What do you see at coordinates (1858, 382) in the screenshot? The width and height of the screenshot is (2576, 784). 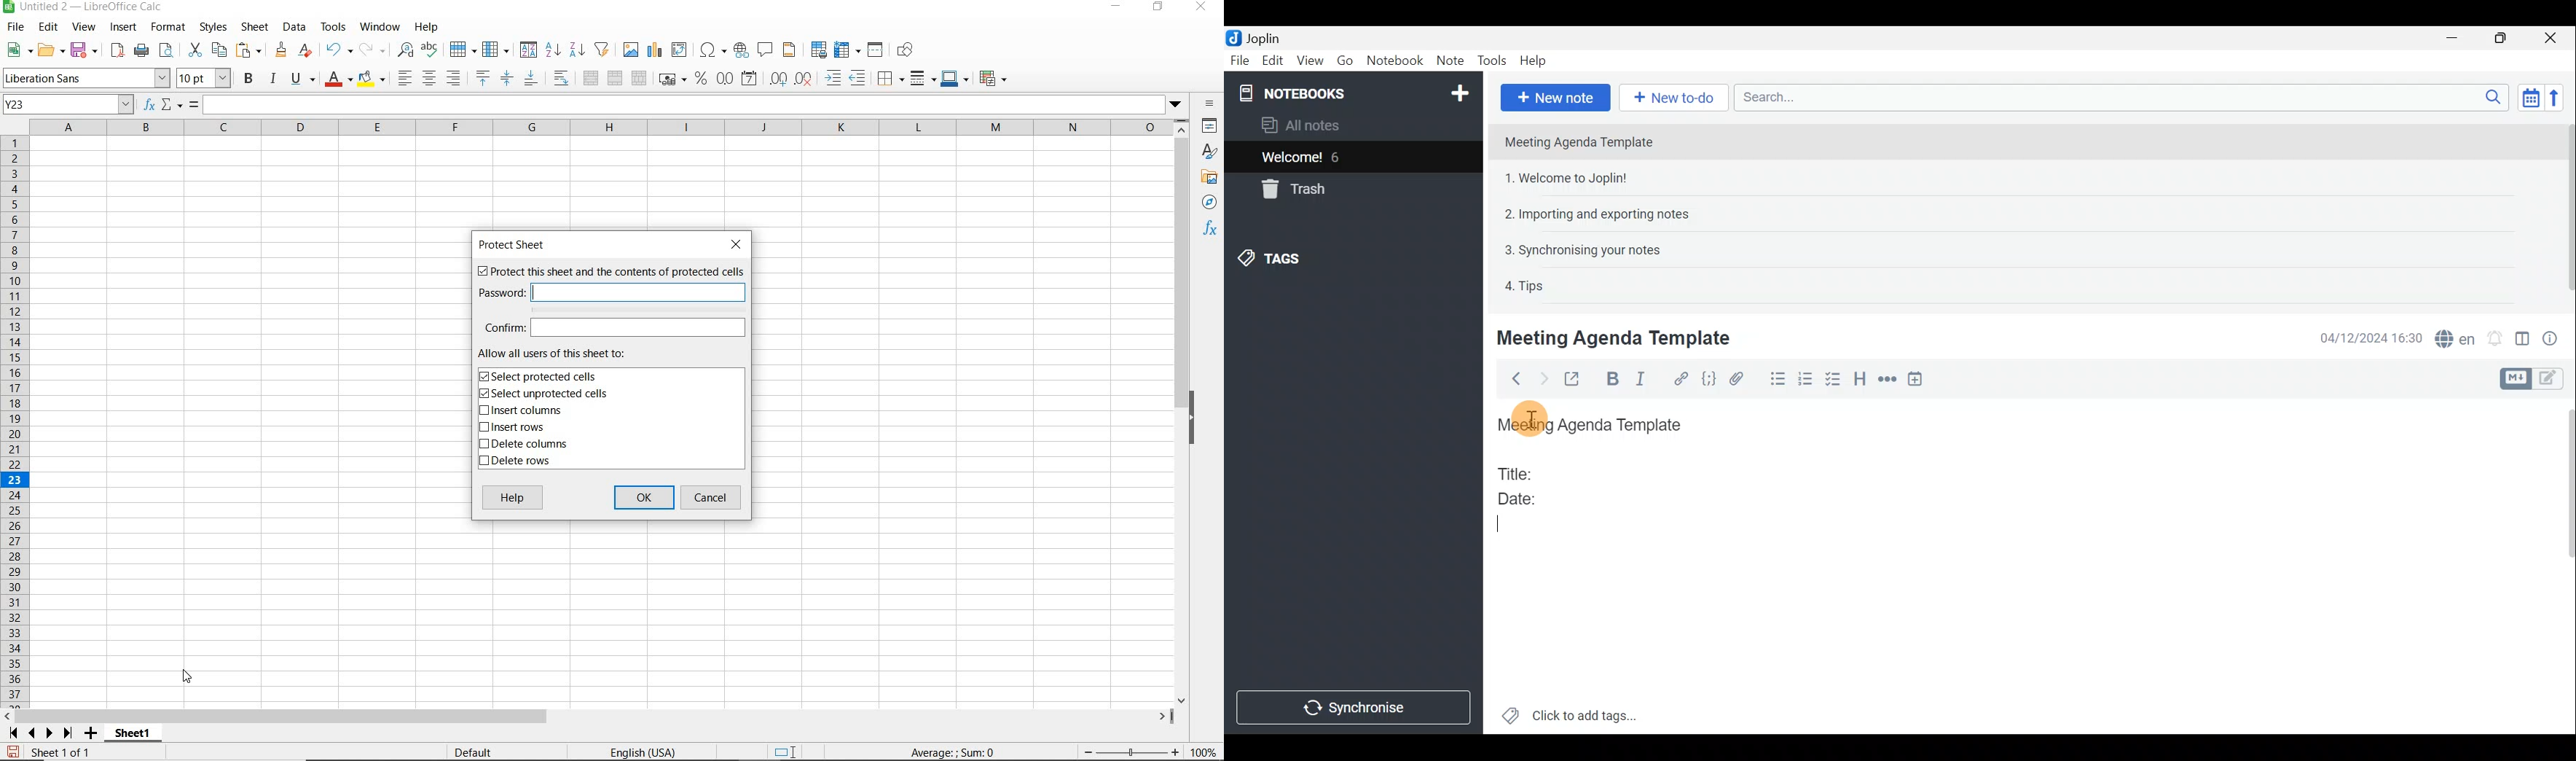 I see `Heading` at bounding box center [1858, 382].